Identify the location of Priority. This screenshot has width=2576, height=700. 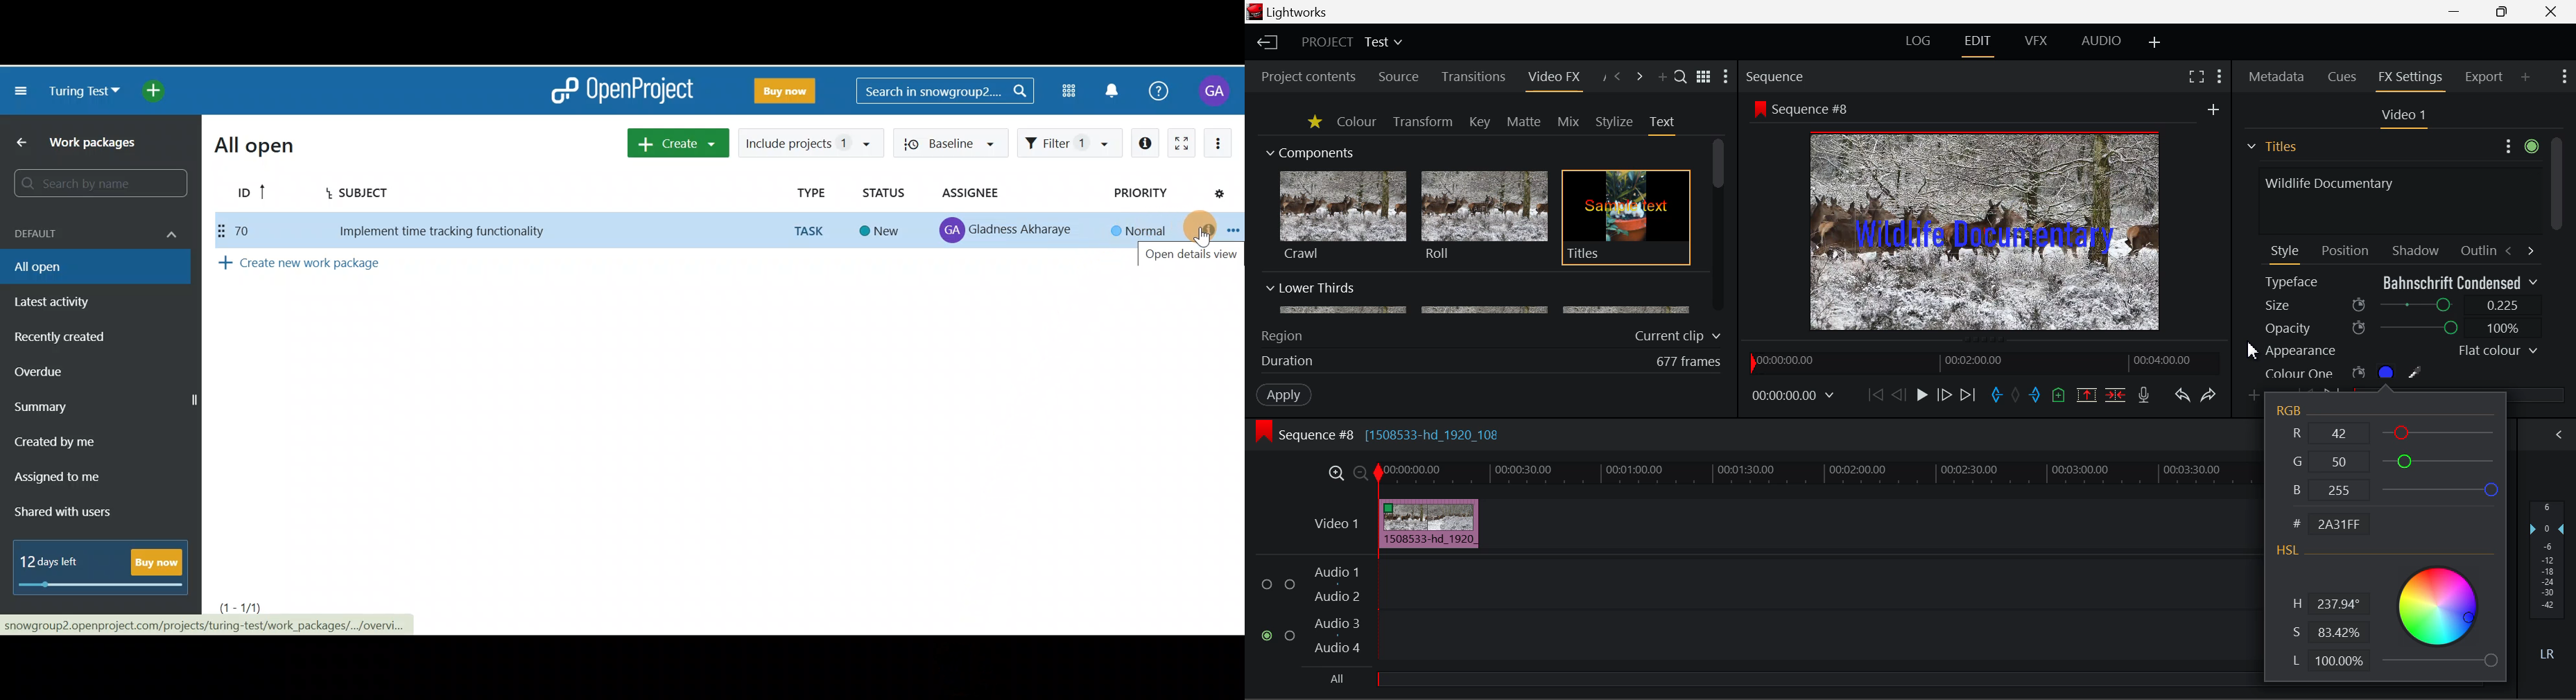
(1141, 192).